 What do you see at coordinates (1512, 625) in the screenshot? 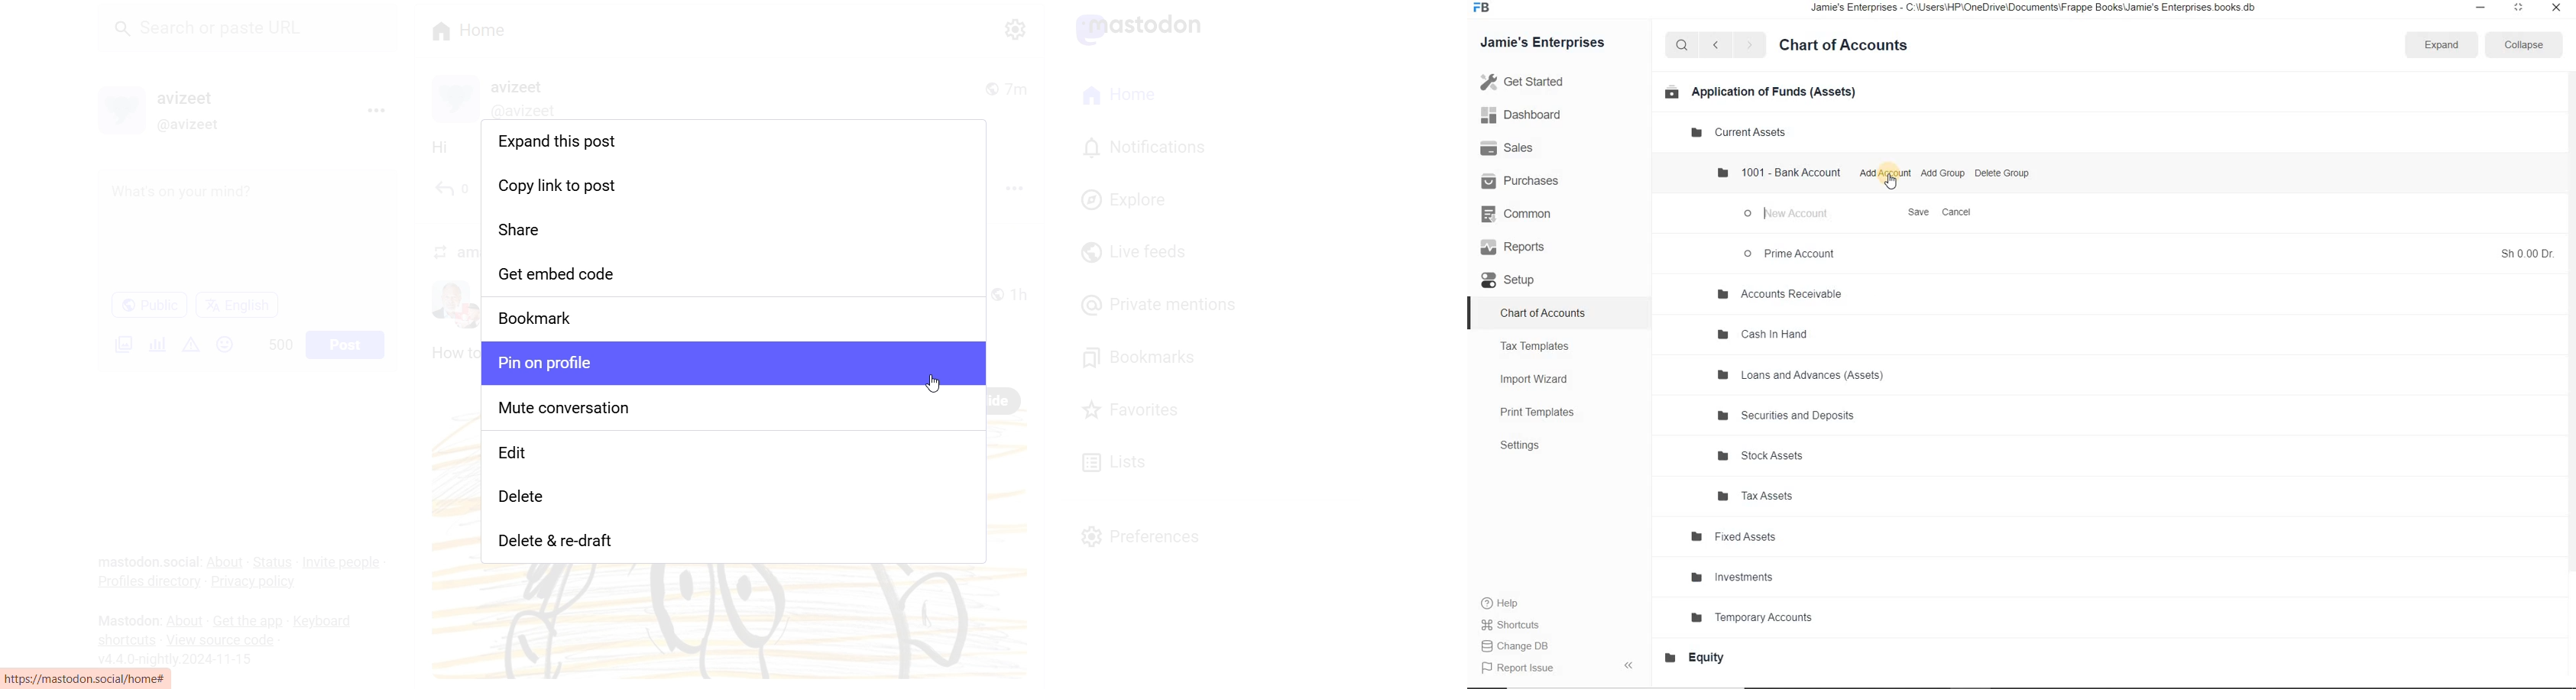
I see `Shortcuts` at bounding box center [1512, 625].